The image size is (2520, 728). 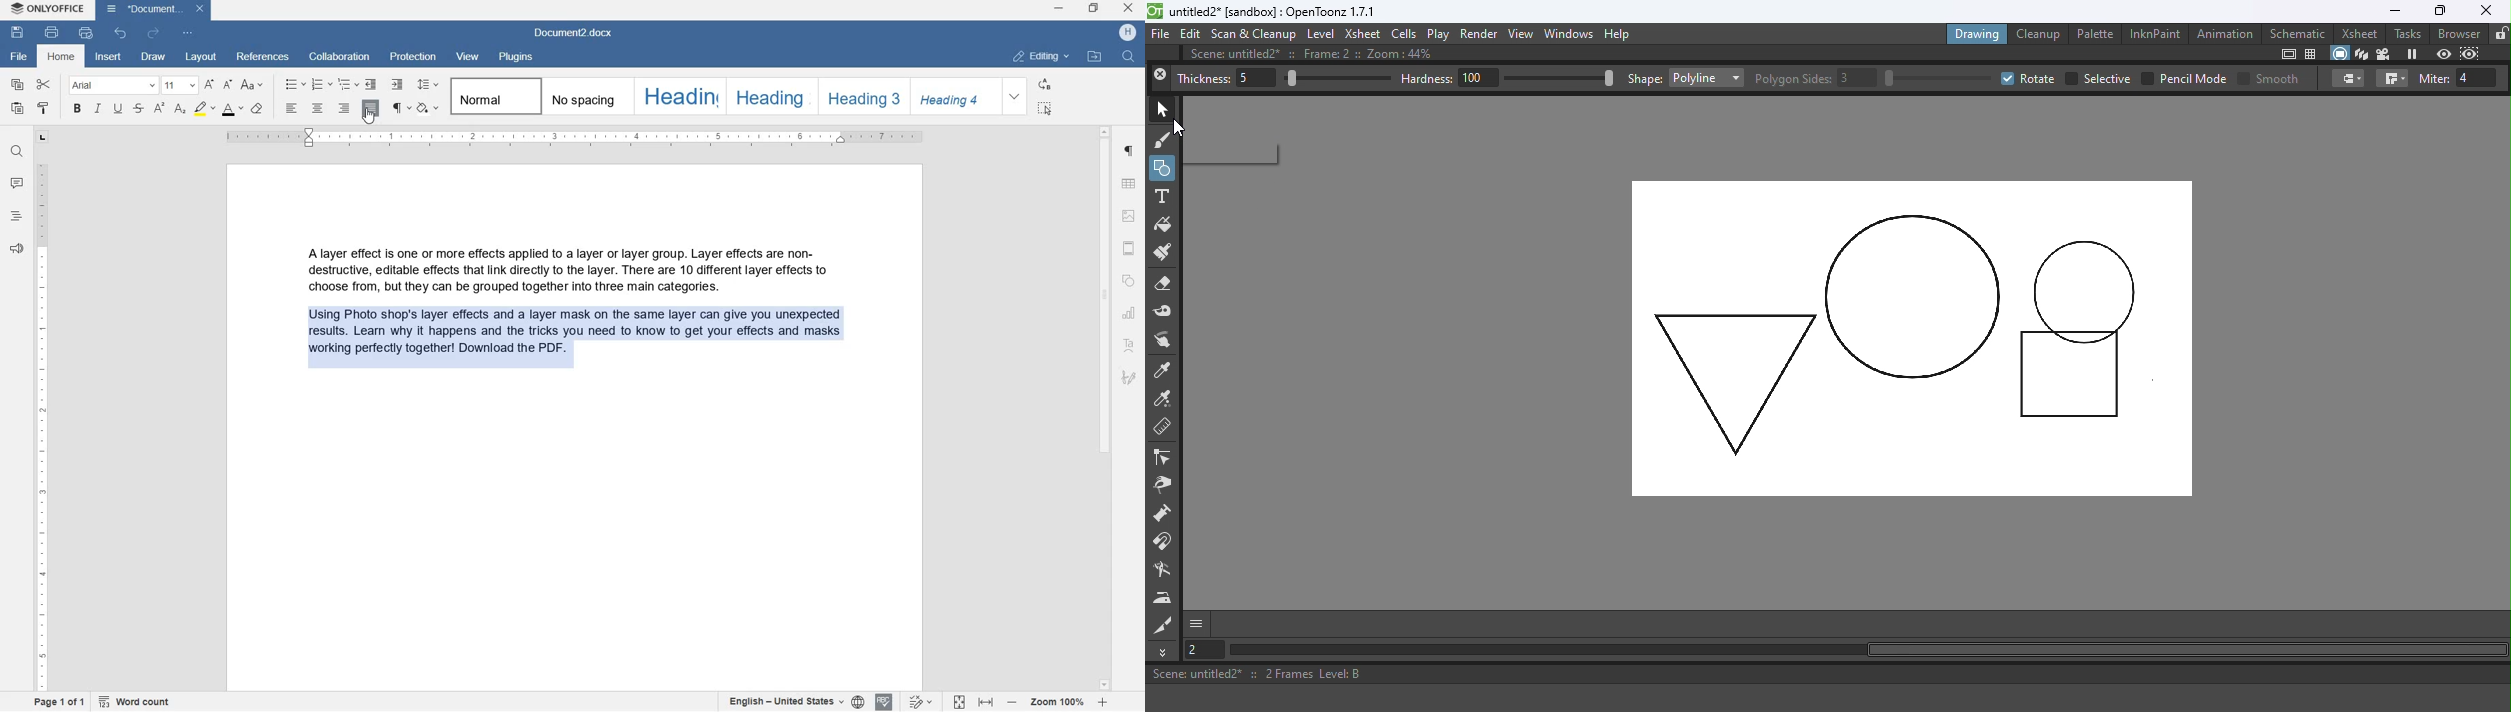 What do you see at coordinates (1016, 97) in the screenshot?
I see `EXPAND FORMATTING STYLE` at bounding box center [1016, 97].